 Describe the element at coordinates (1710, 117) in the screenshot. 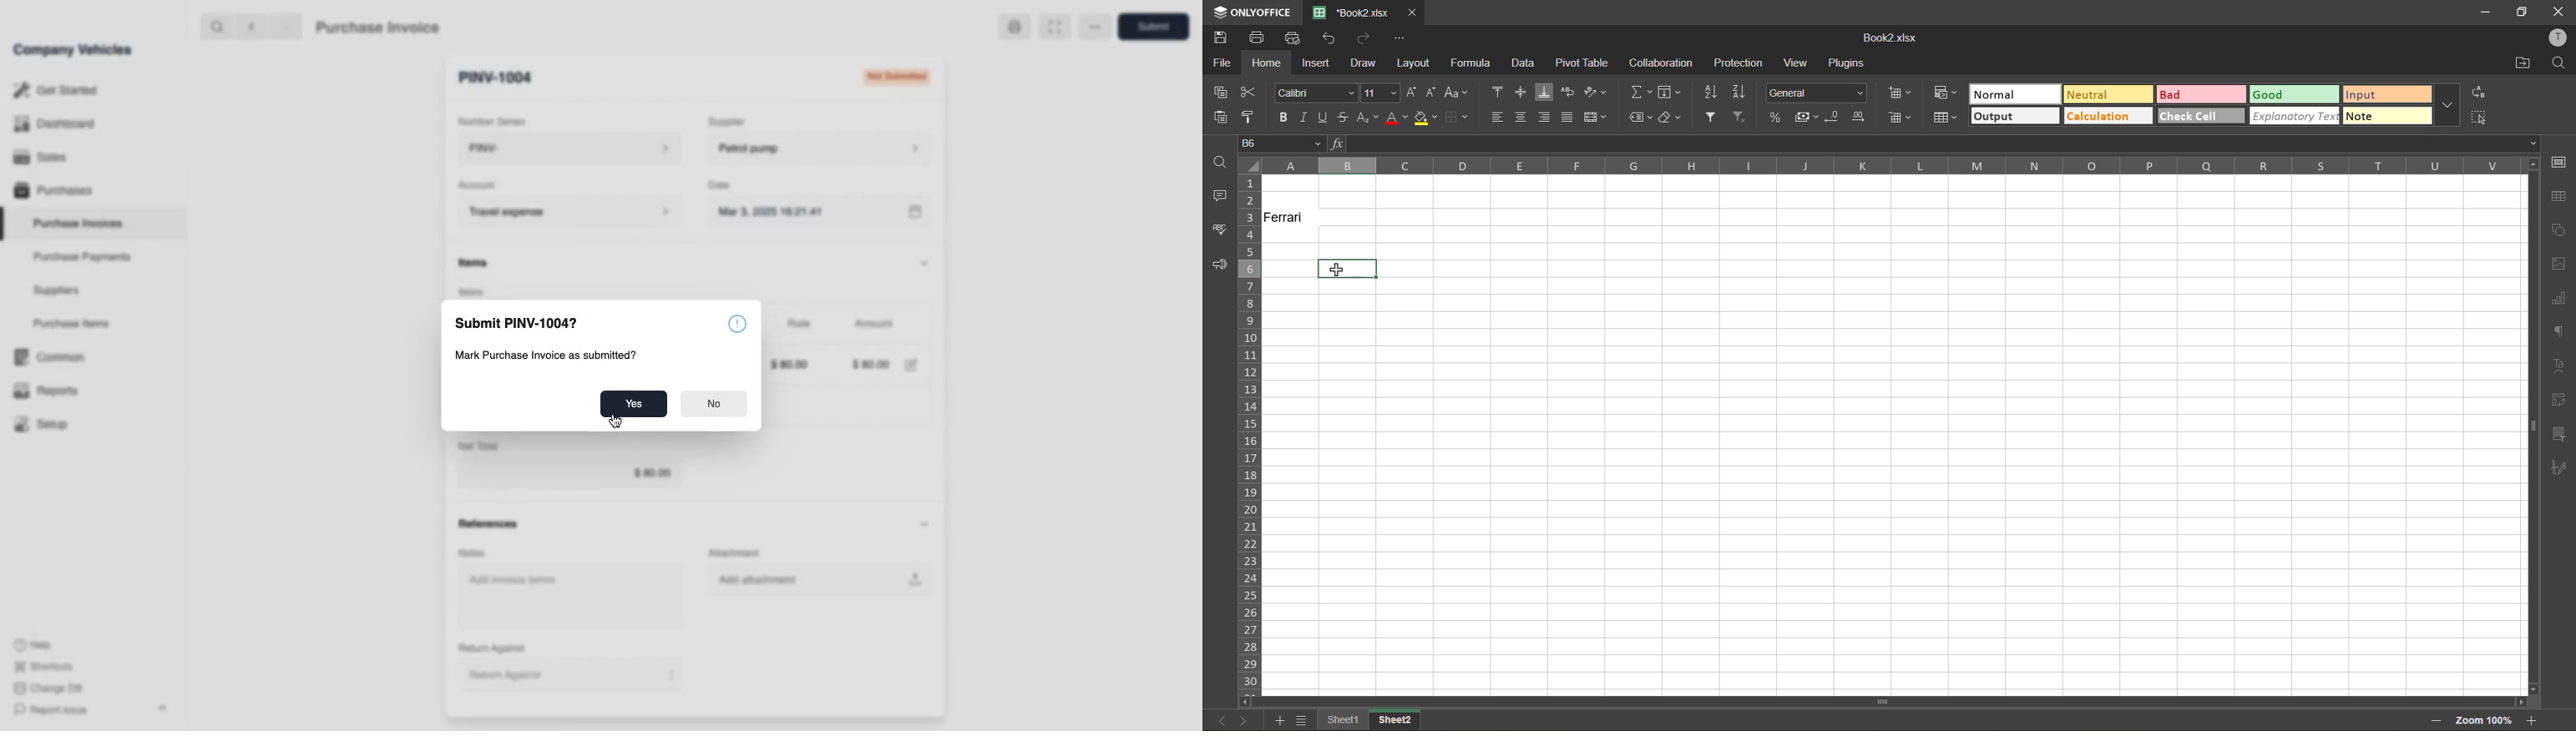

I see `filter` at that location.